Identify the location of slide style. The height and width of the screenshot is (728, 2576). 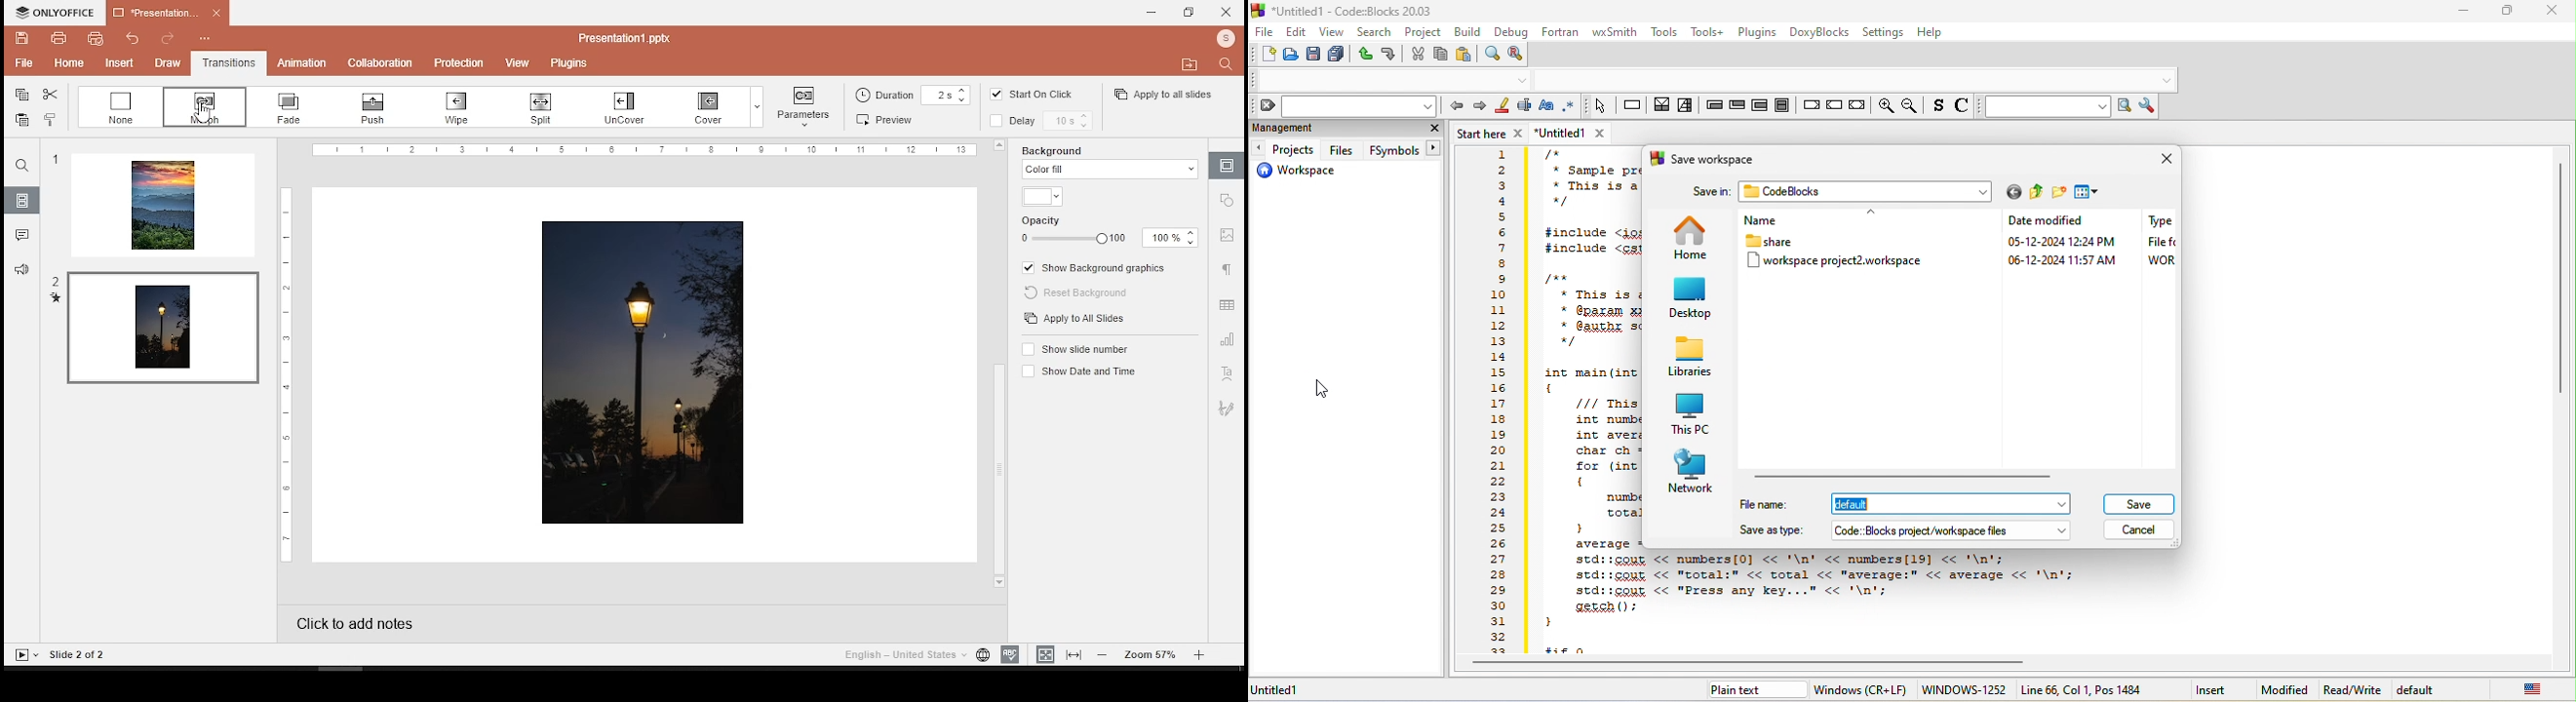
(1051, 124).